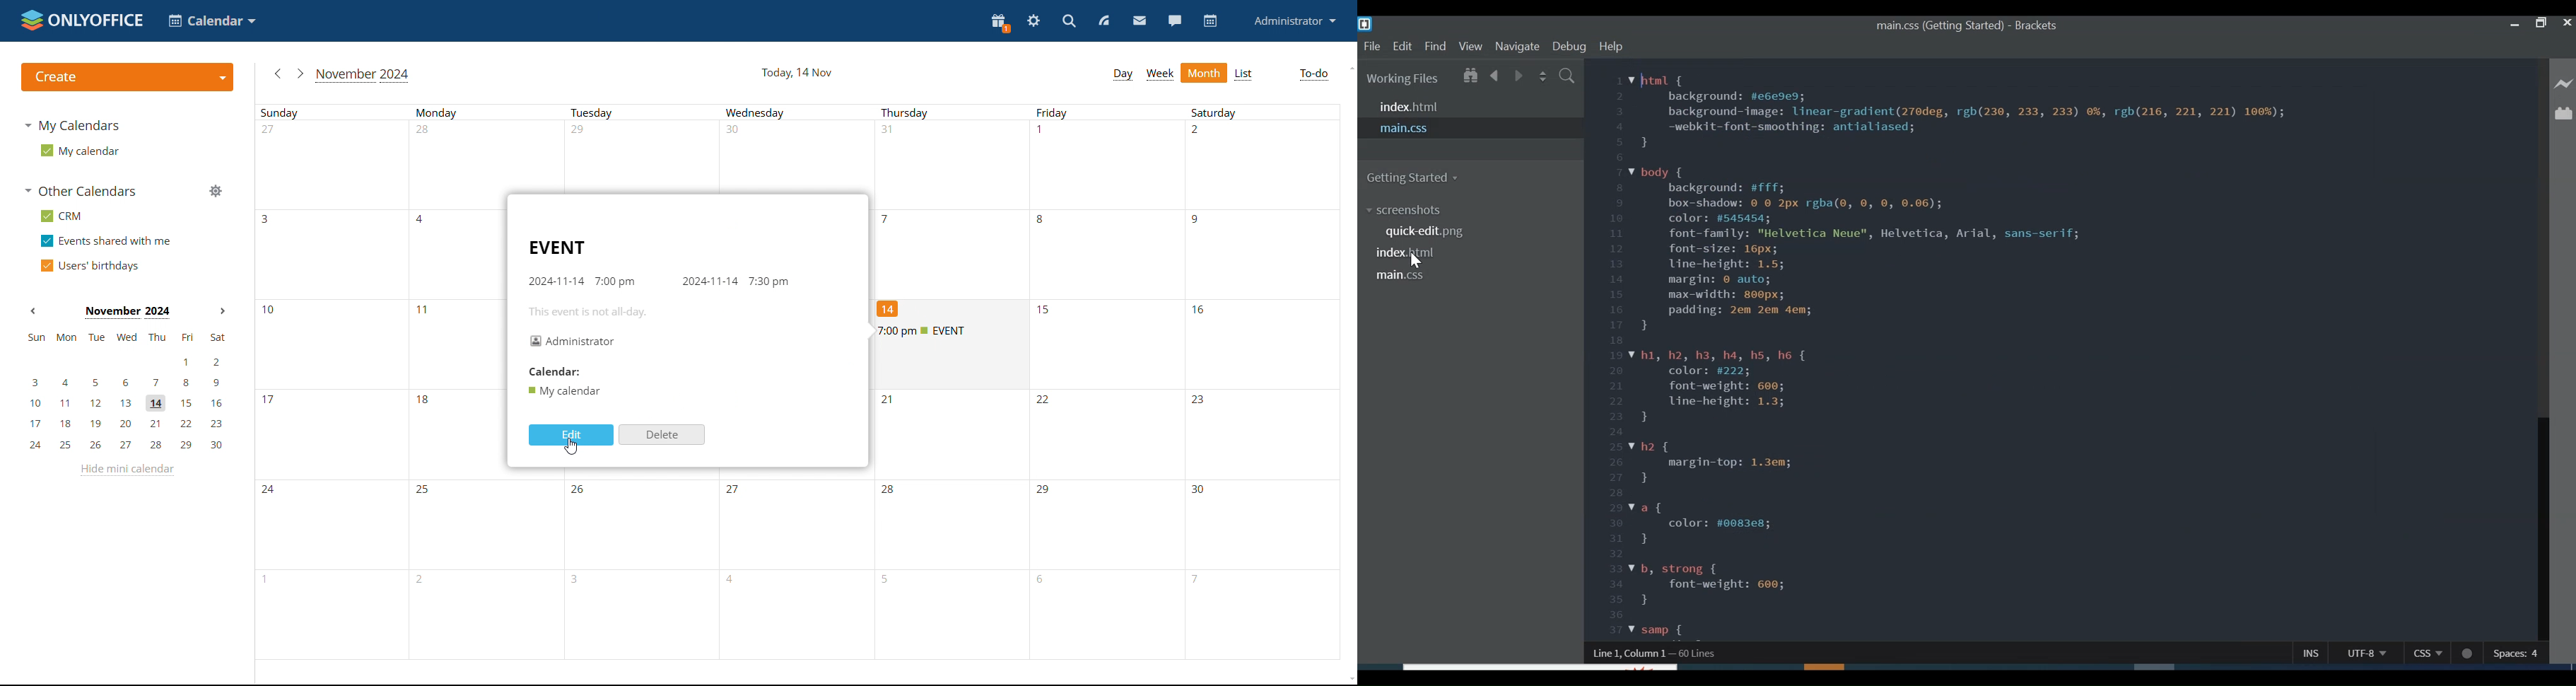 This screenshot has height=700, width=2576. I want to click on create, so click(127, 77).